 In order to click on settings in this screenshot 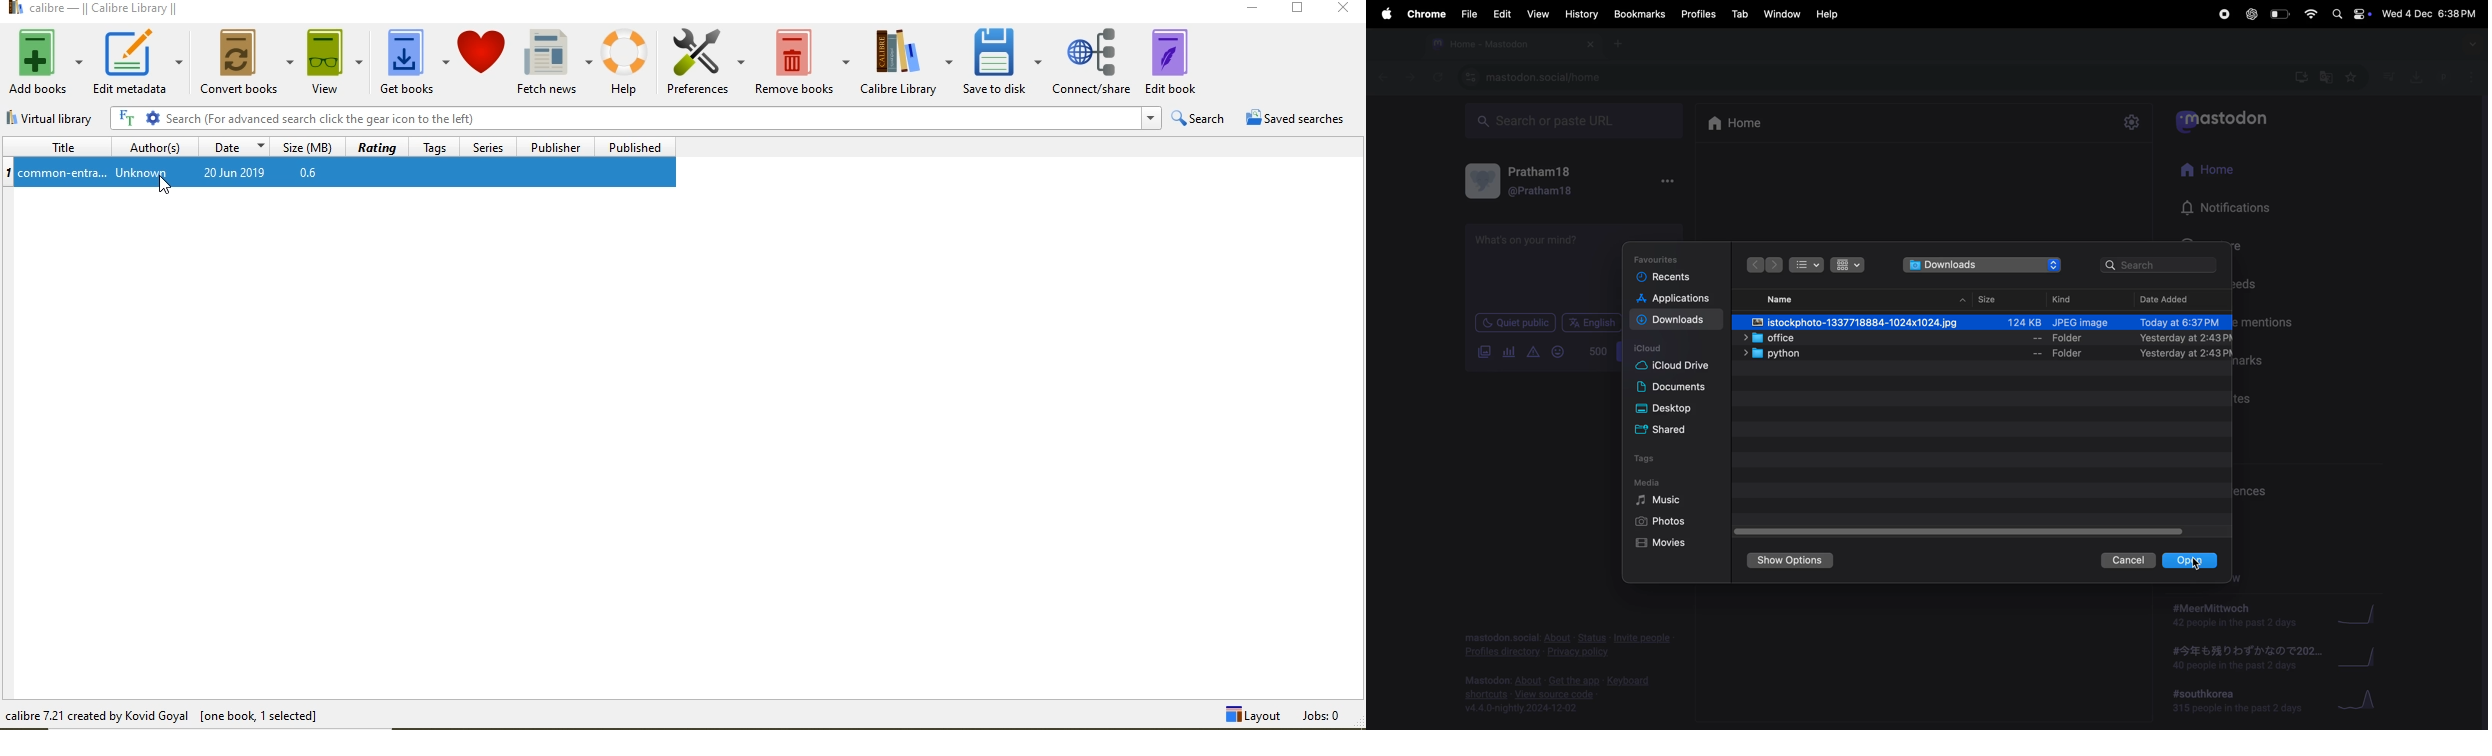, I will do `click(2130, 121)`.